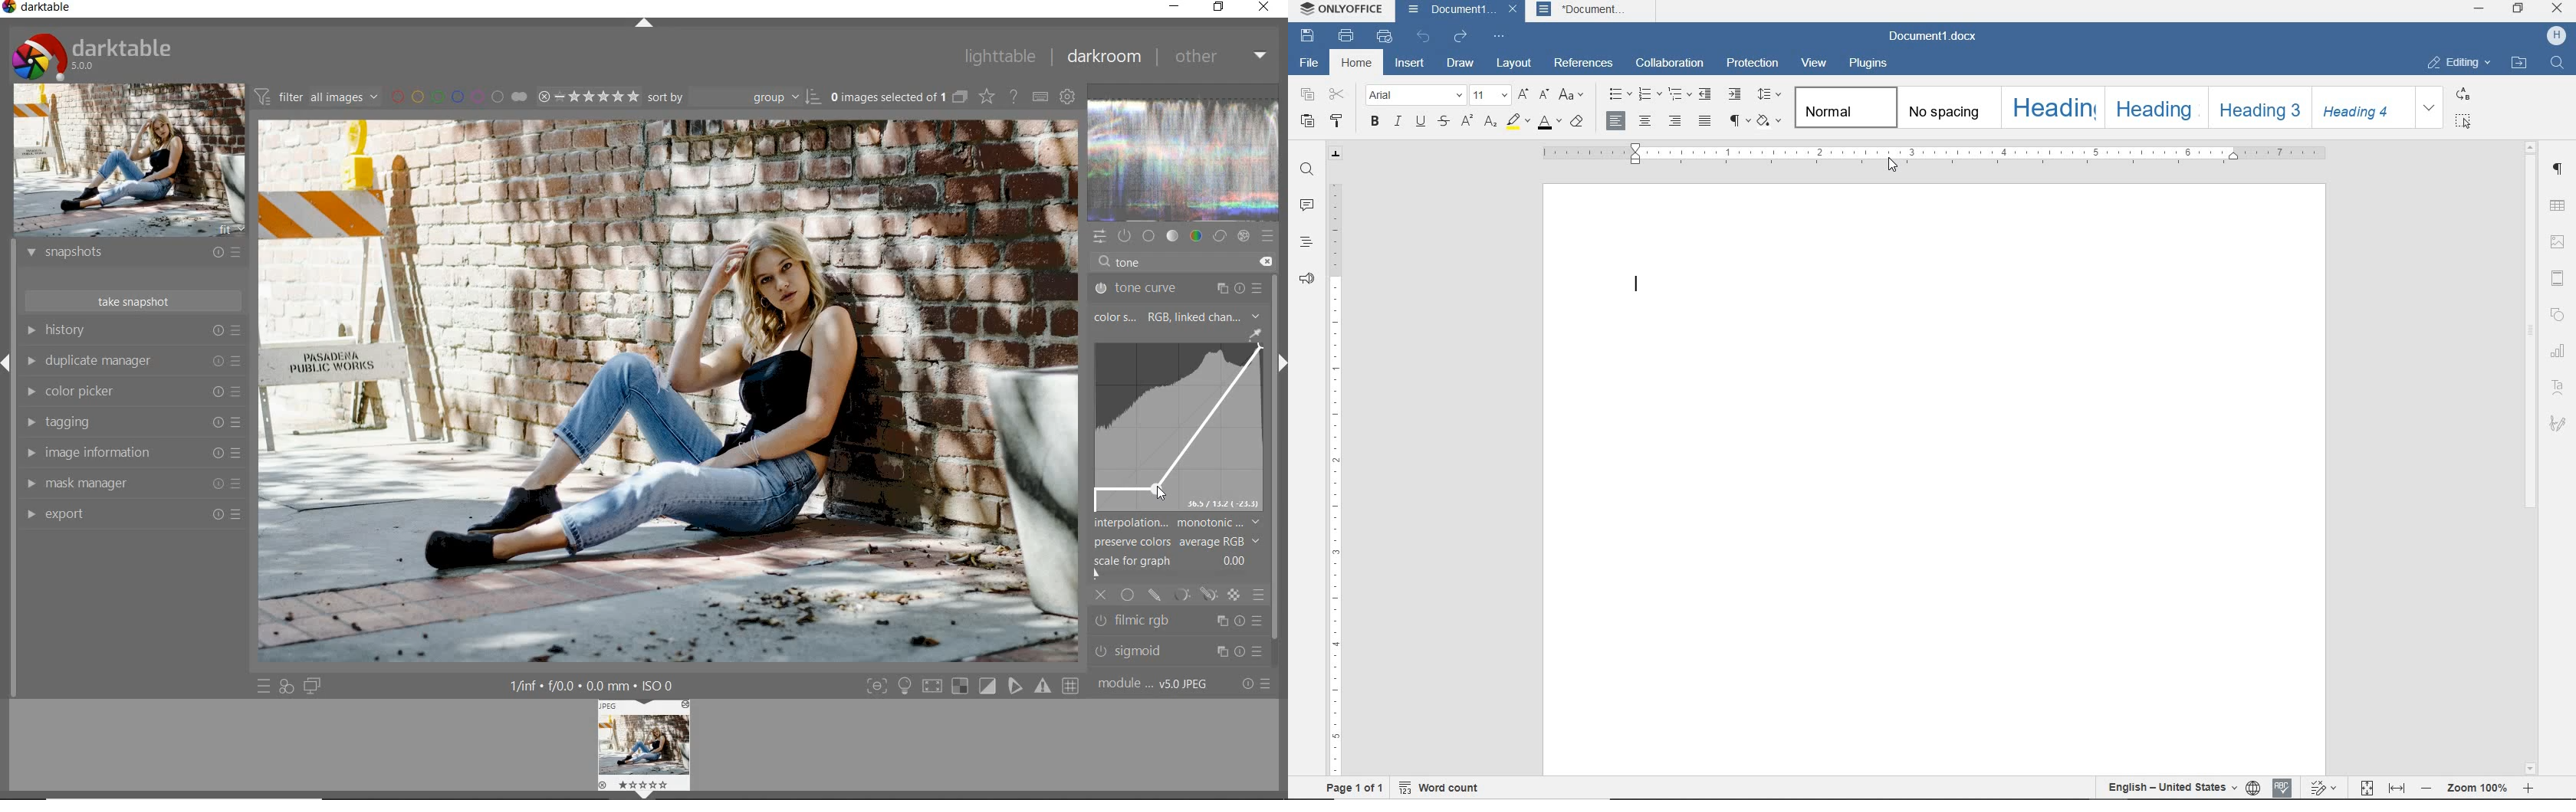 Image resolution: width=2576 pixels, height=812 pixels. Describe the element at coordinates (1175, 6) in the screenshot. I see `minimize` at that location.